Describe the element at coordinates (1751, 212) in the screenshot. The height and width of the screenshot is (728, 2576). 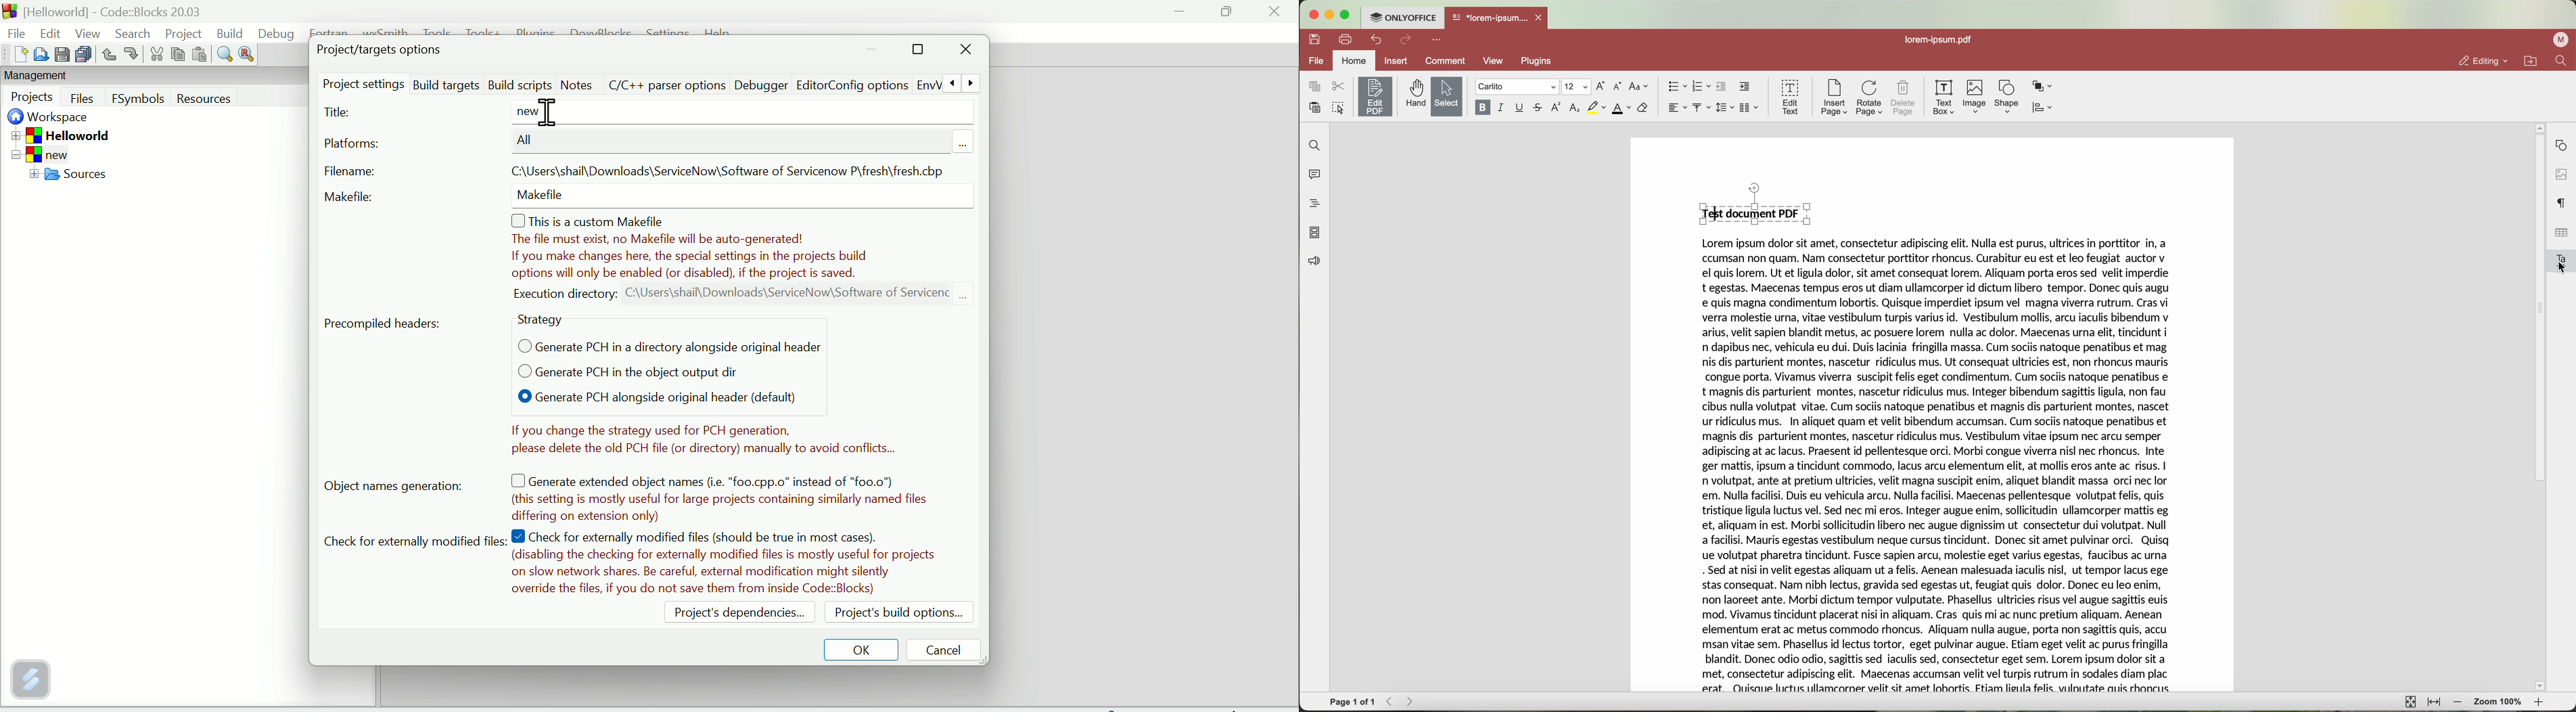
I see `Test document PDF` at that location.